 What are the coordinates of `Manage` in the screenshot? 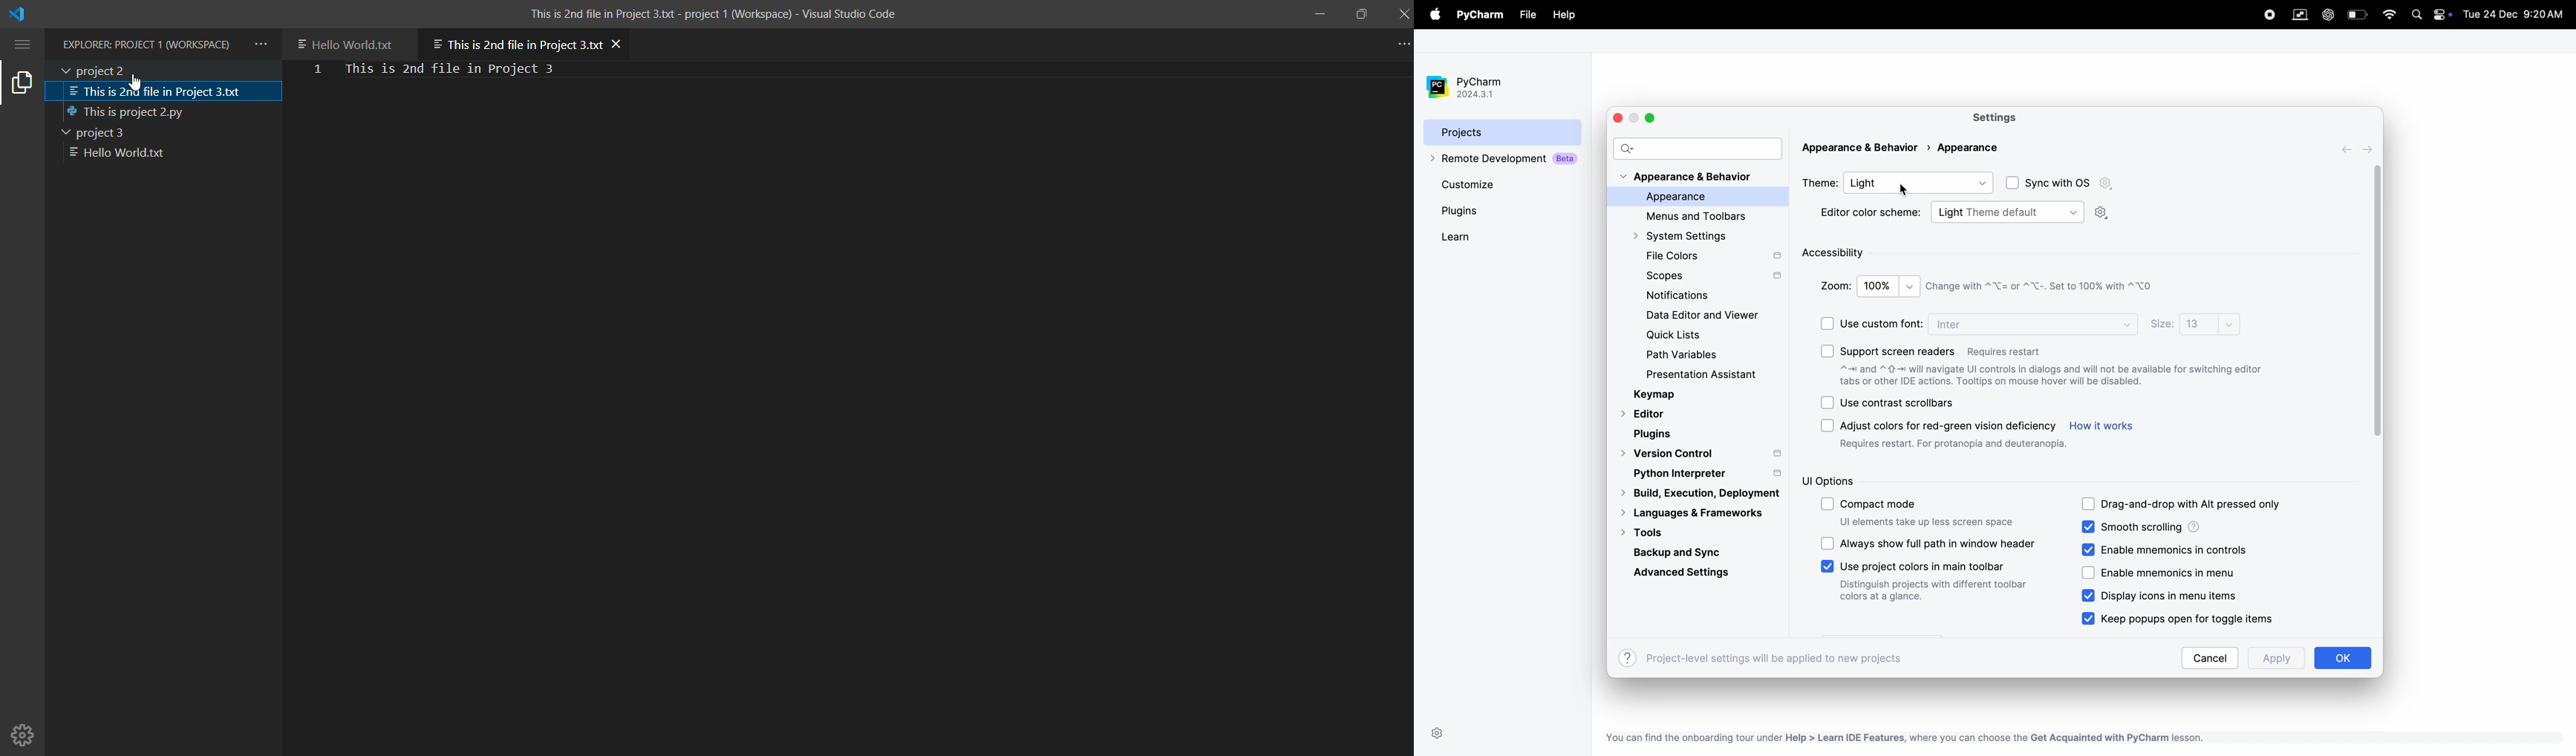 It's located at (25, 729).